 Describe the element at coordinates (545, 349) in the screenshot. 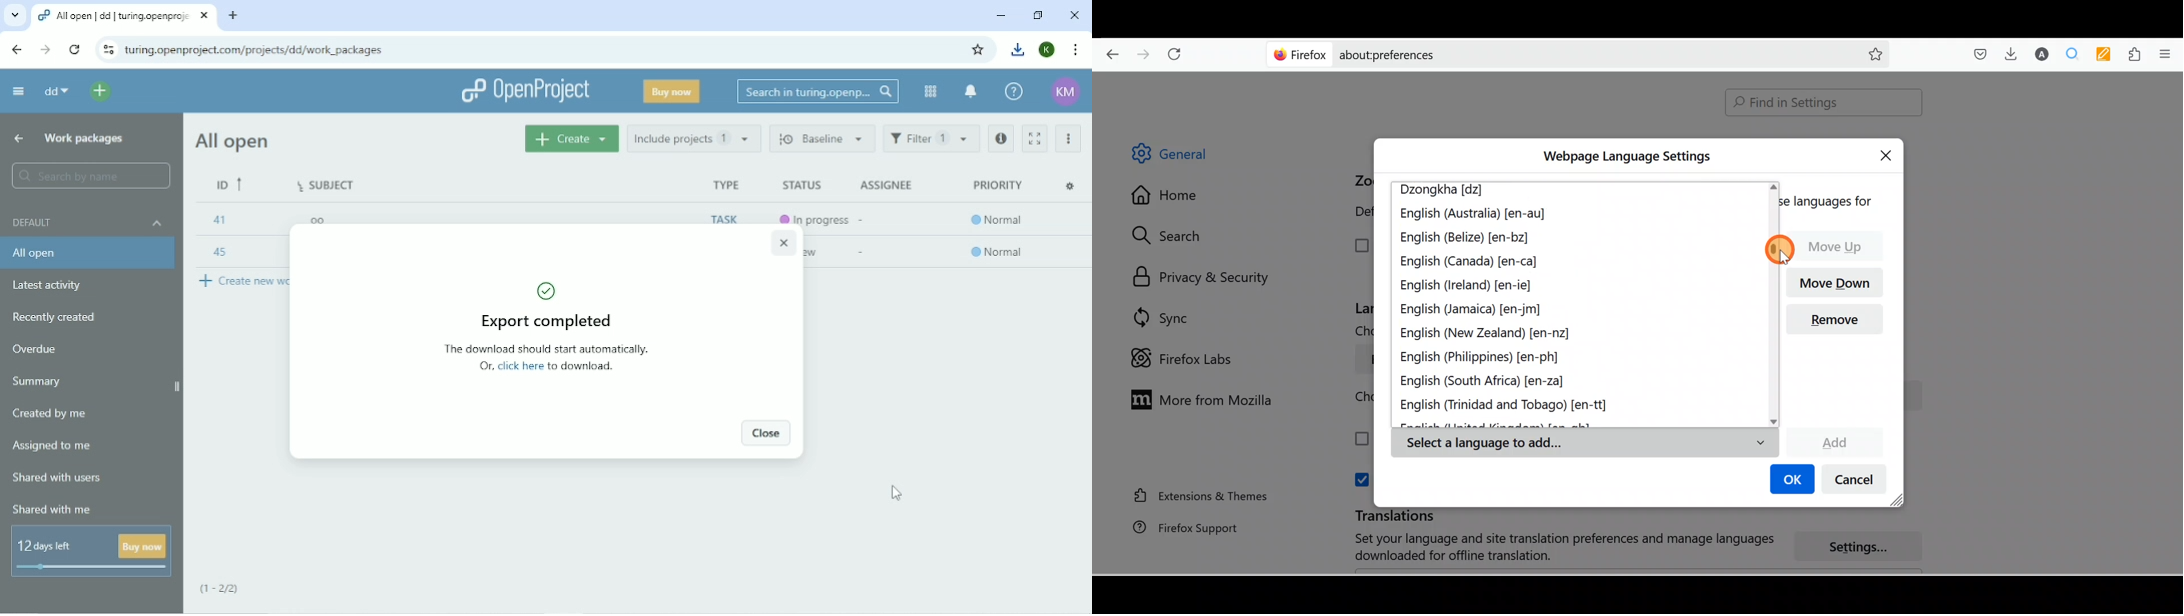

I see `The download should start automatically.` at that location.